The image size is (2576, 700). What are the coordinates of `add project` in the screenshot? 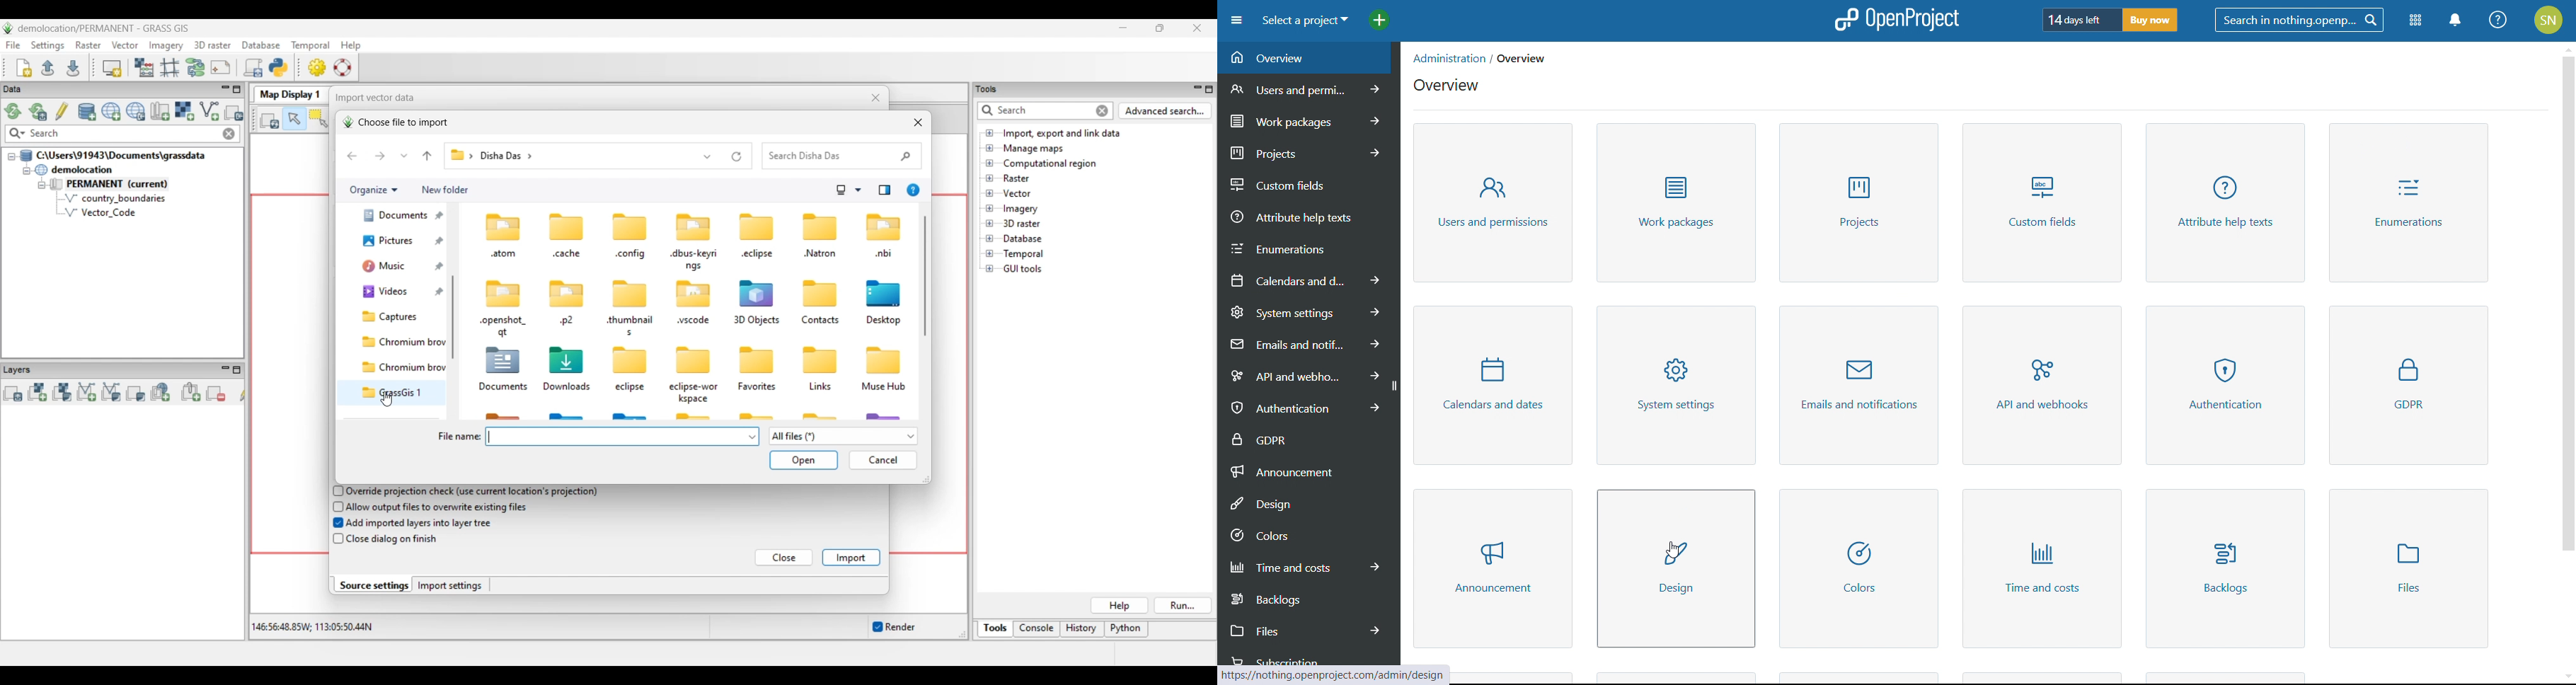 It's located at (1379, 21).